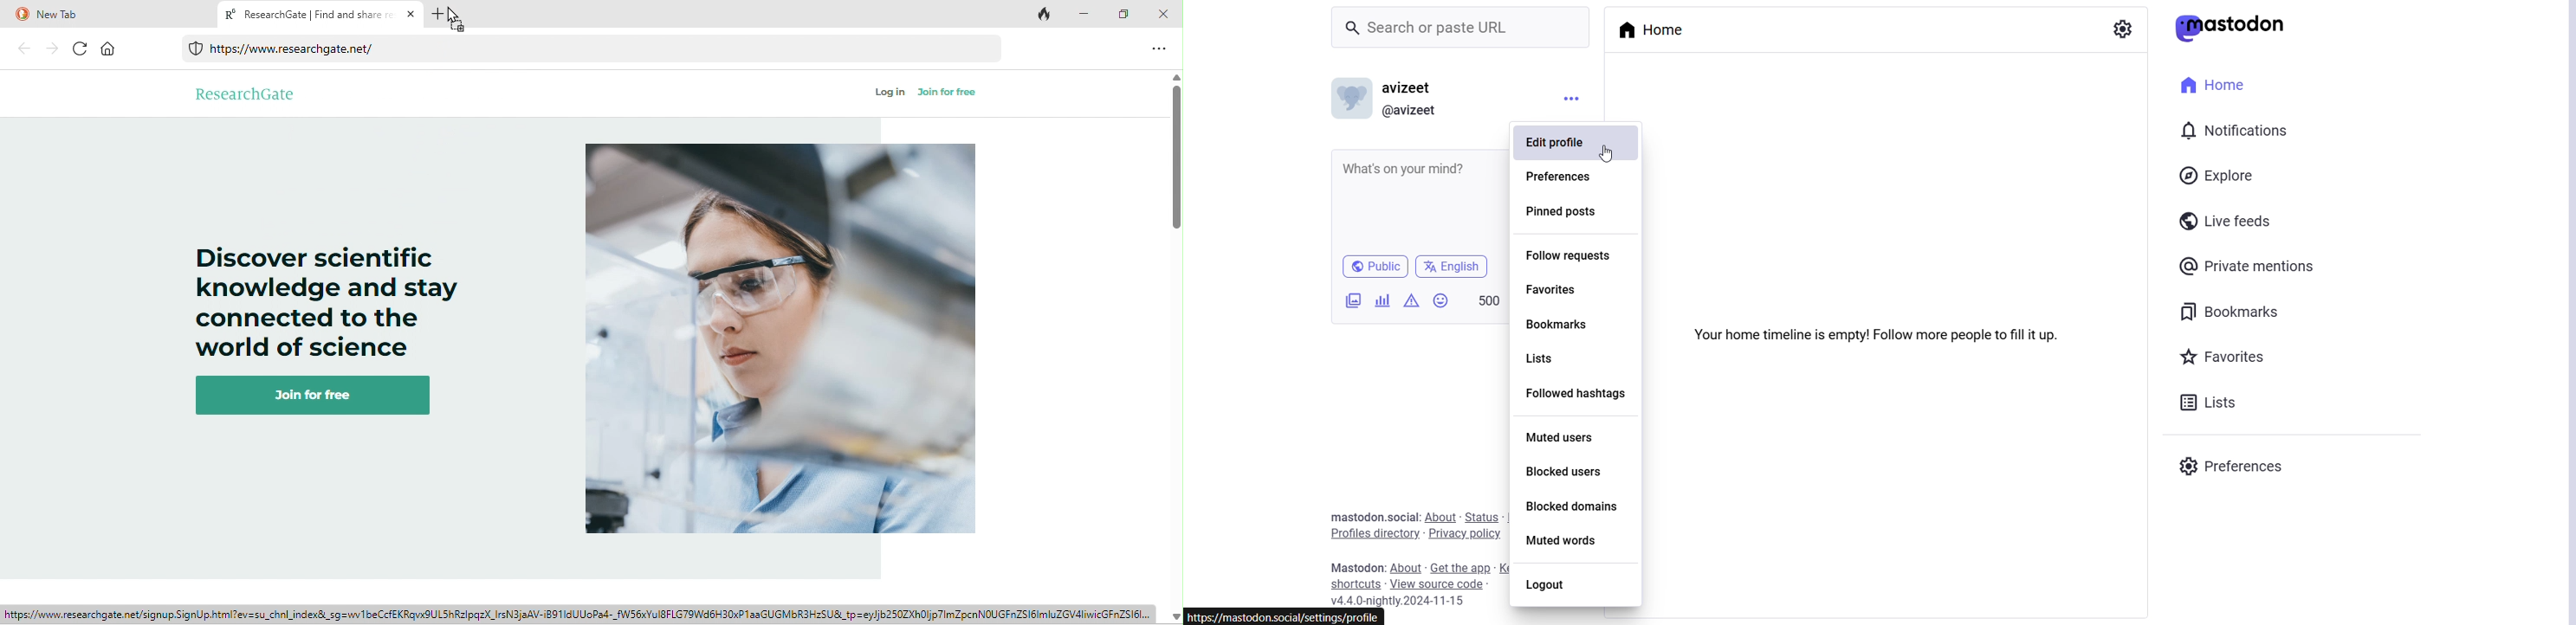  What do you see at coordinates (2234, 28) in the screenshot?
I see `Mastodon` at bounding box center [2234, 28].